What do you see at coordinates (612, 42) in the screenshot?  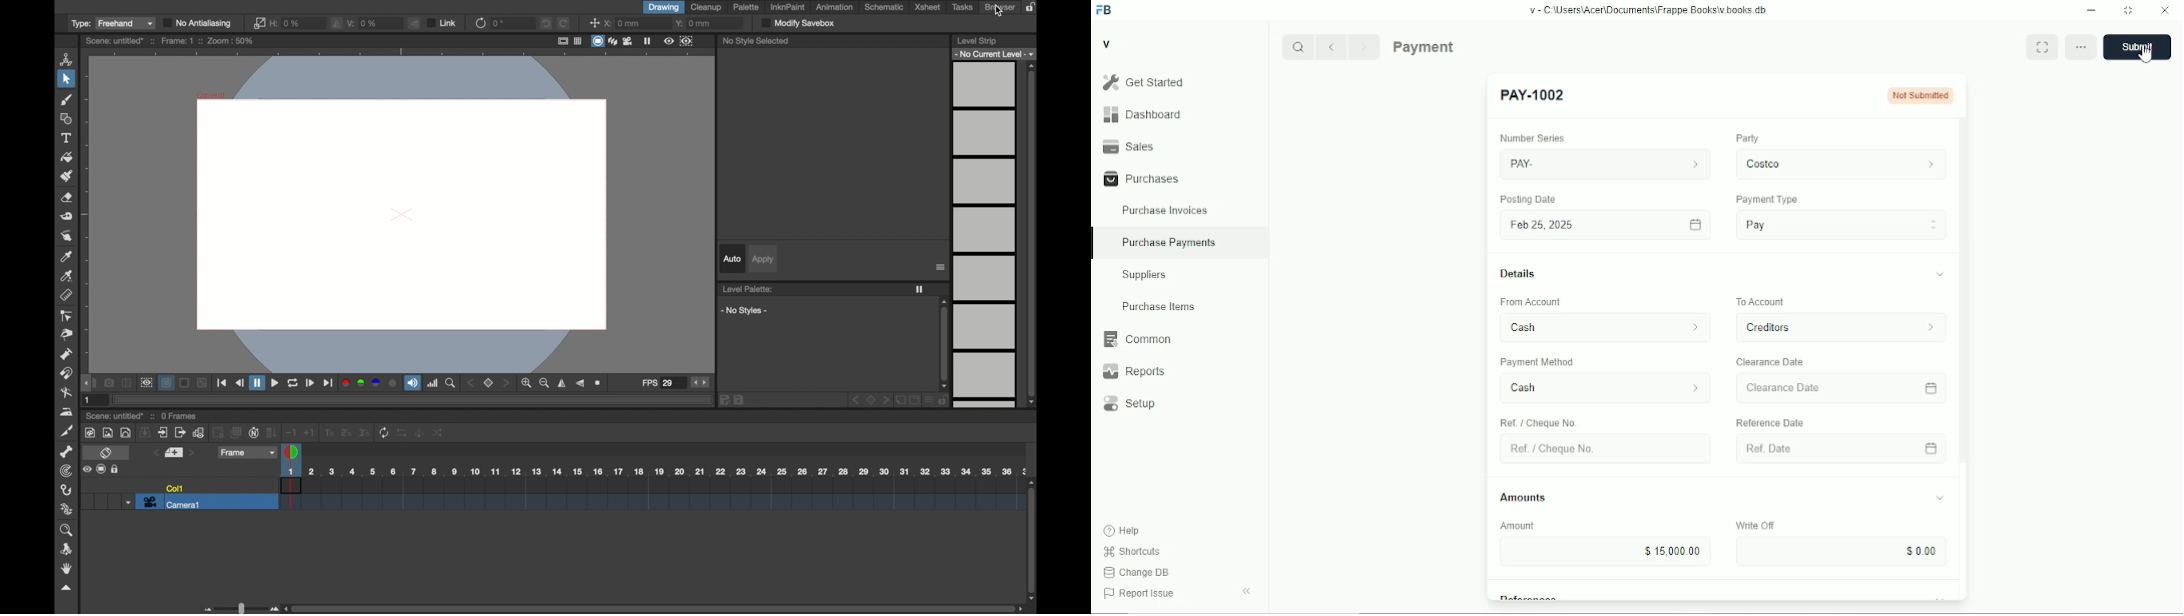 I see `layers` at bounding box center [612, 42].